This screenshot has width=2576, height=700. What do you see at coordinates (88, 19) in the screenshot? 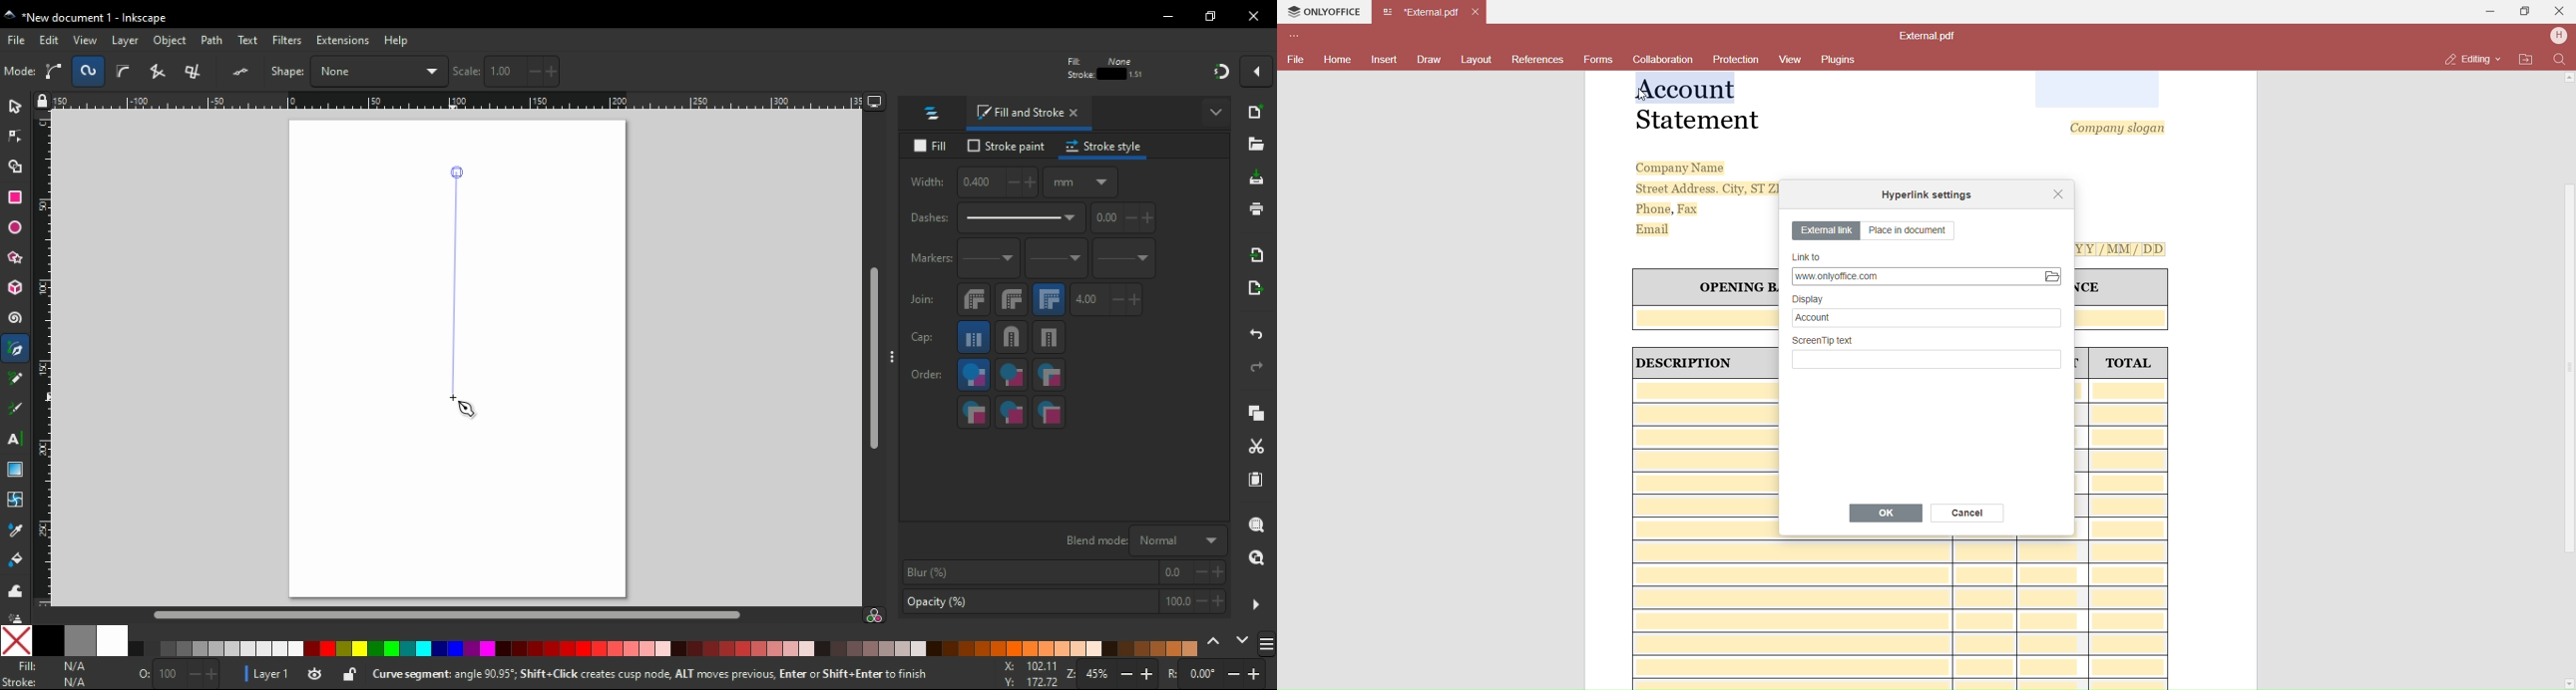
I see `"New document 1 - Inkscape` at bounding box center [88, 19].